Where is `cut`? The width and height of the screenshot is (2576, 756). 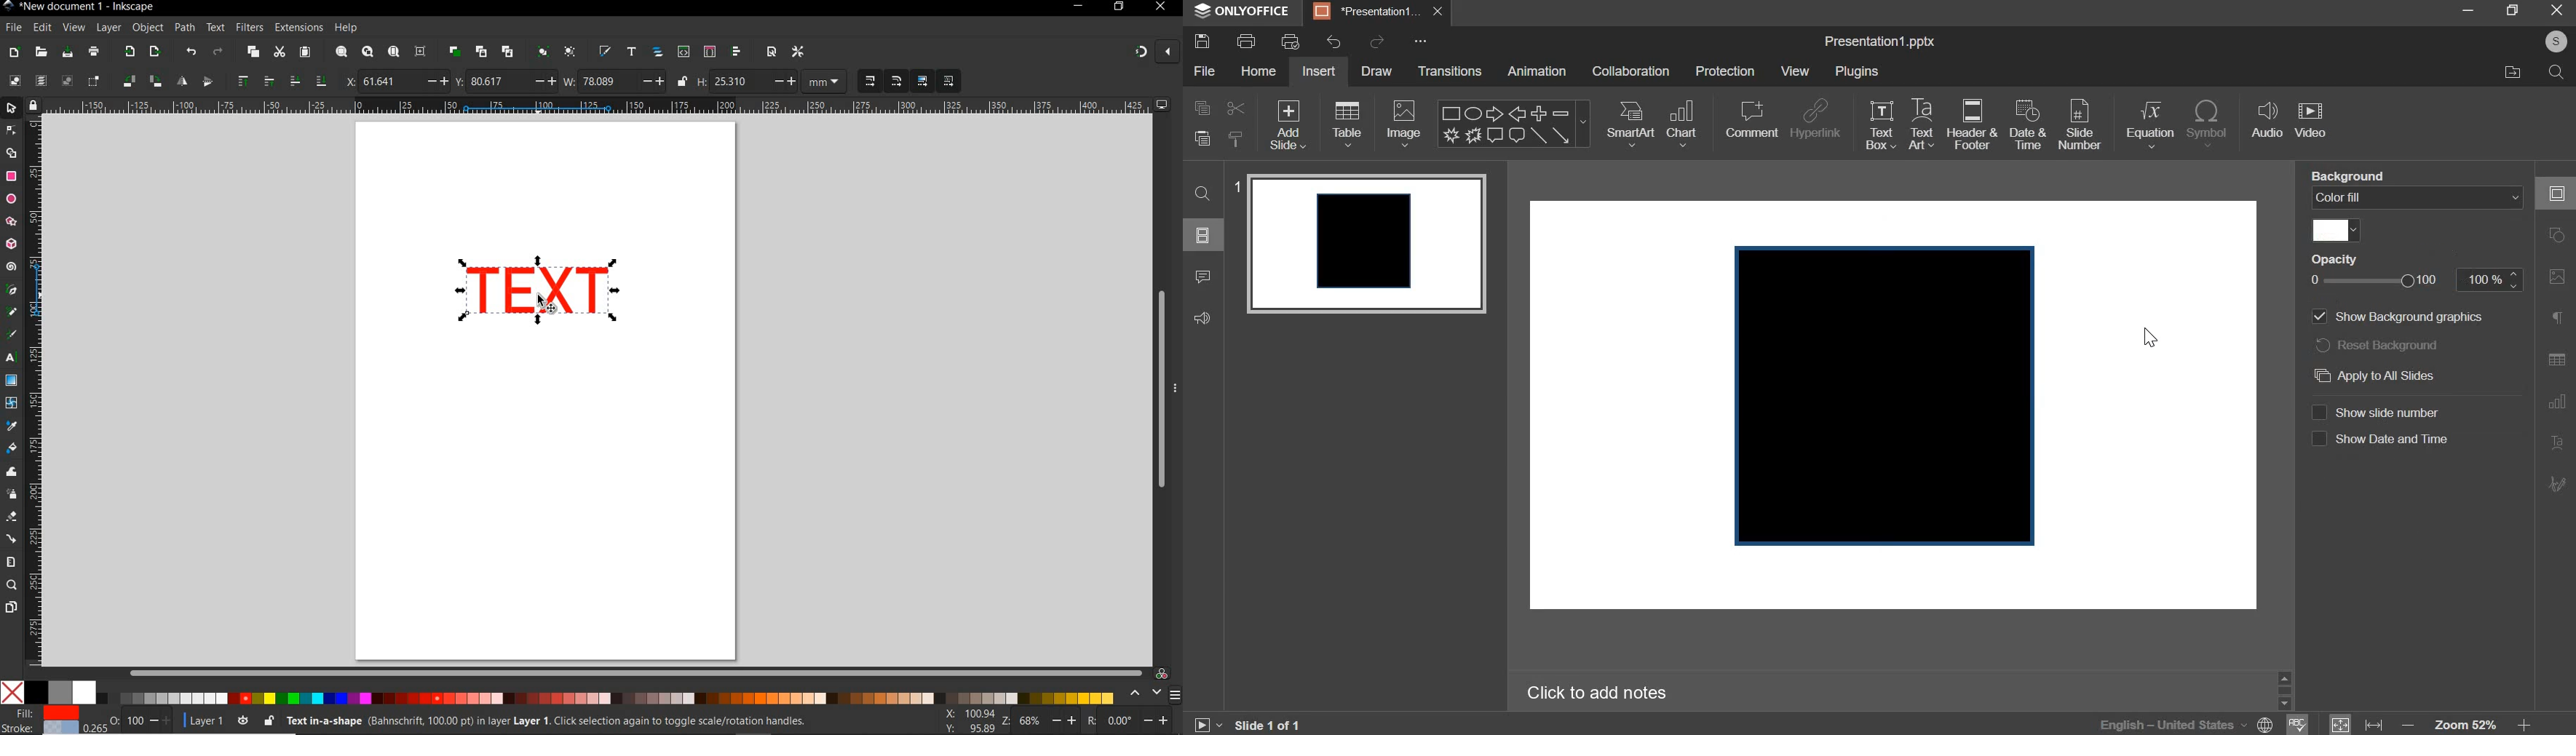
cut is located at coordinates (279, 53).